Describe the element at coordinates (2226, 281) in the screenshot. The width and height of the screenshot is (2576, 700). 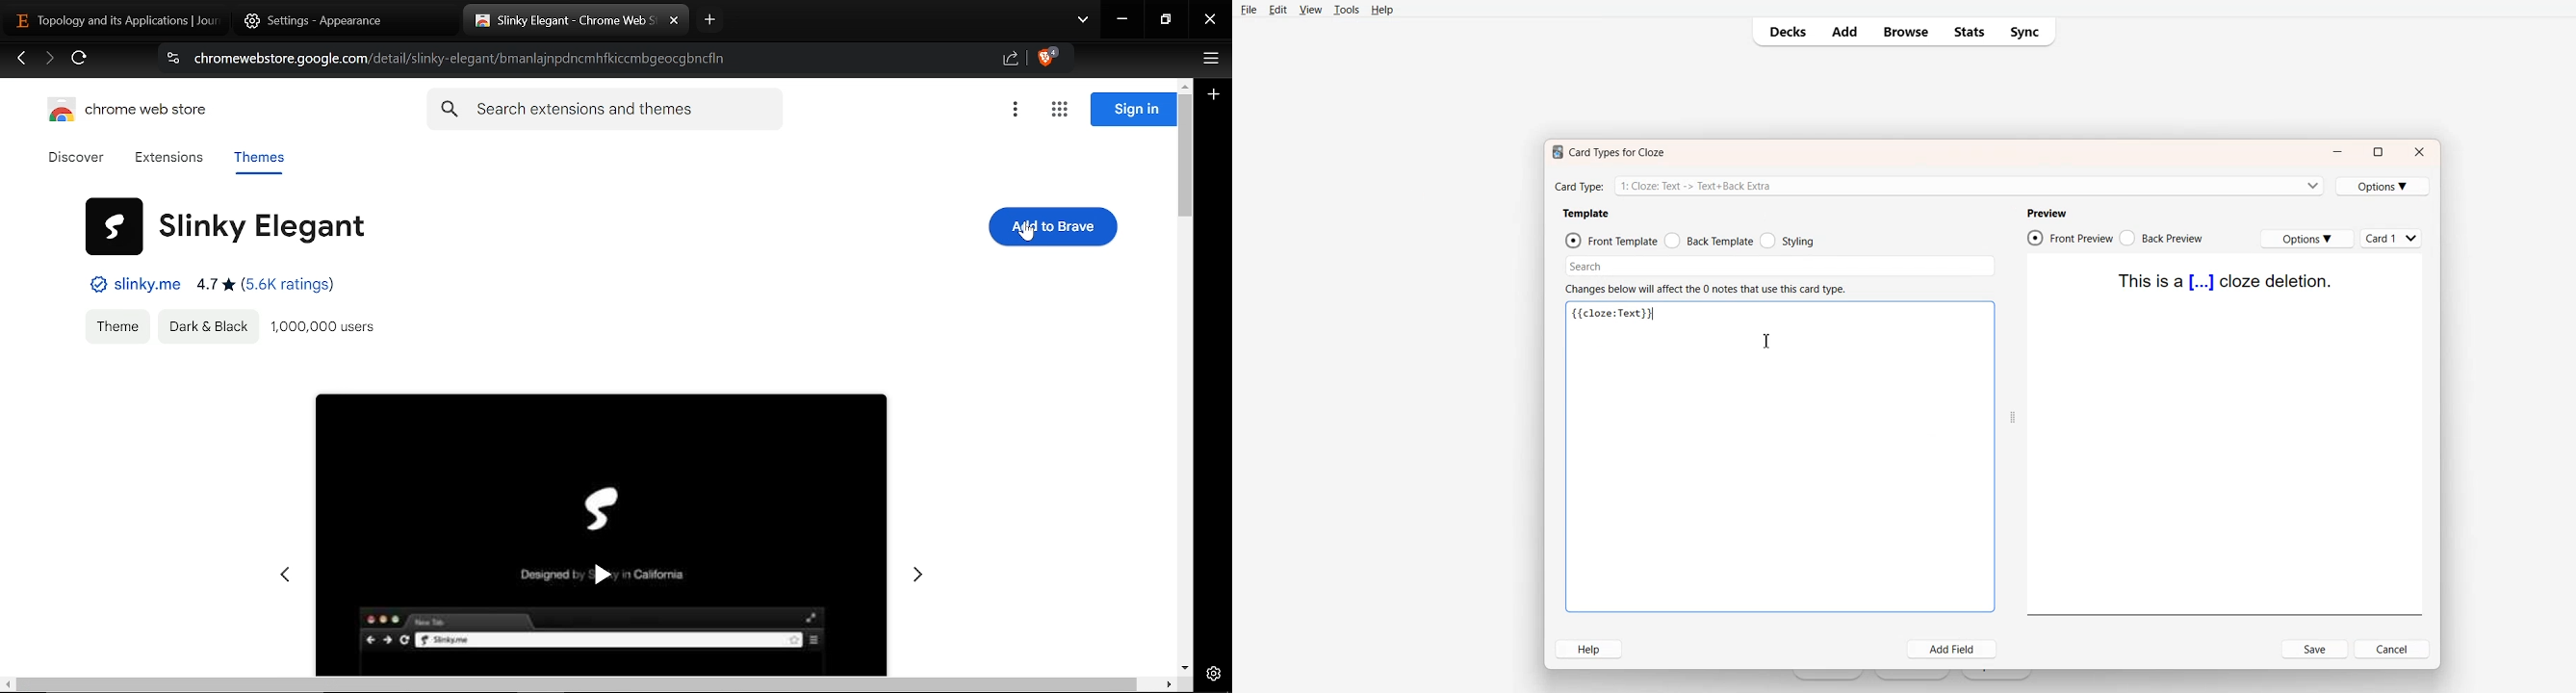
I see `Text 4` at that location.